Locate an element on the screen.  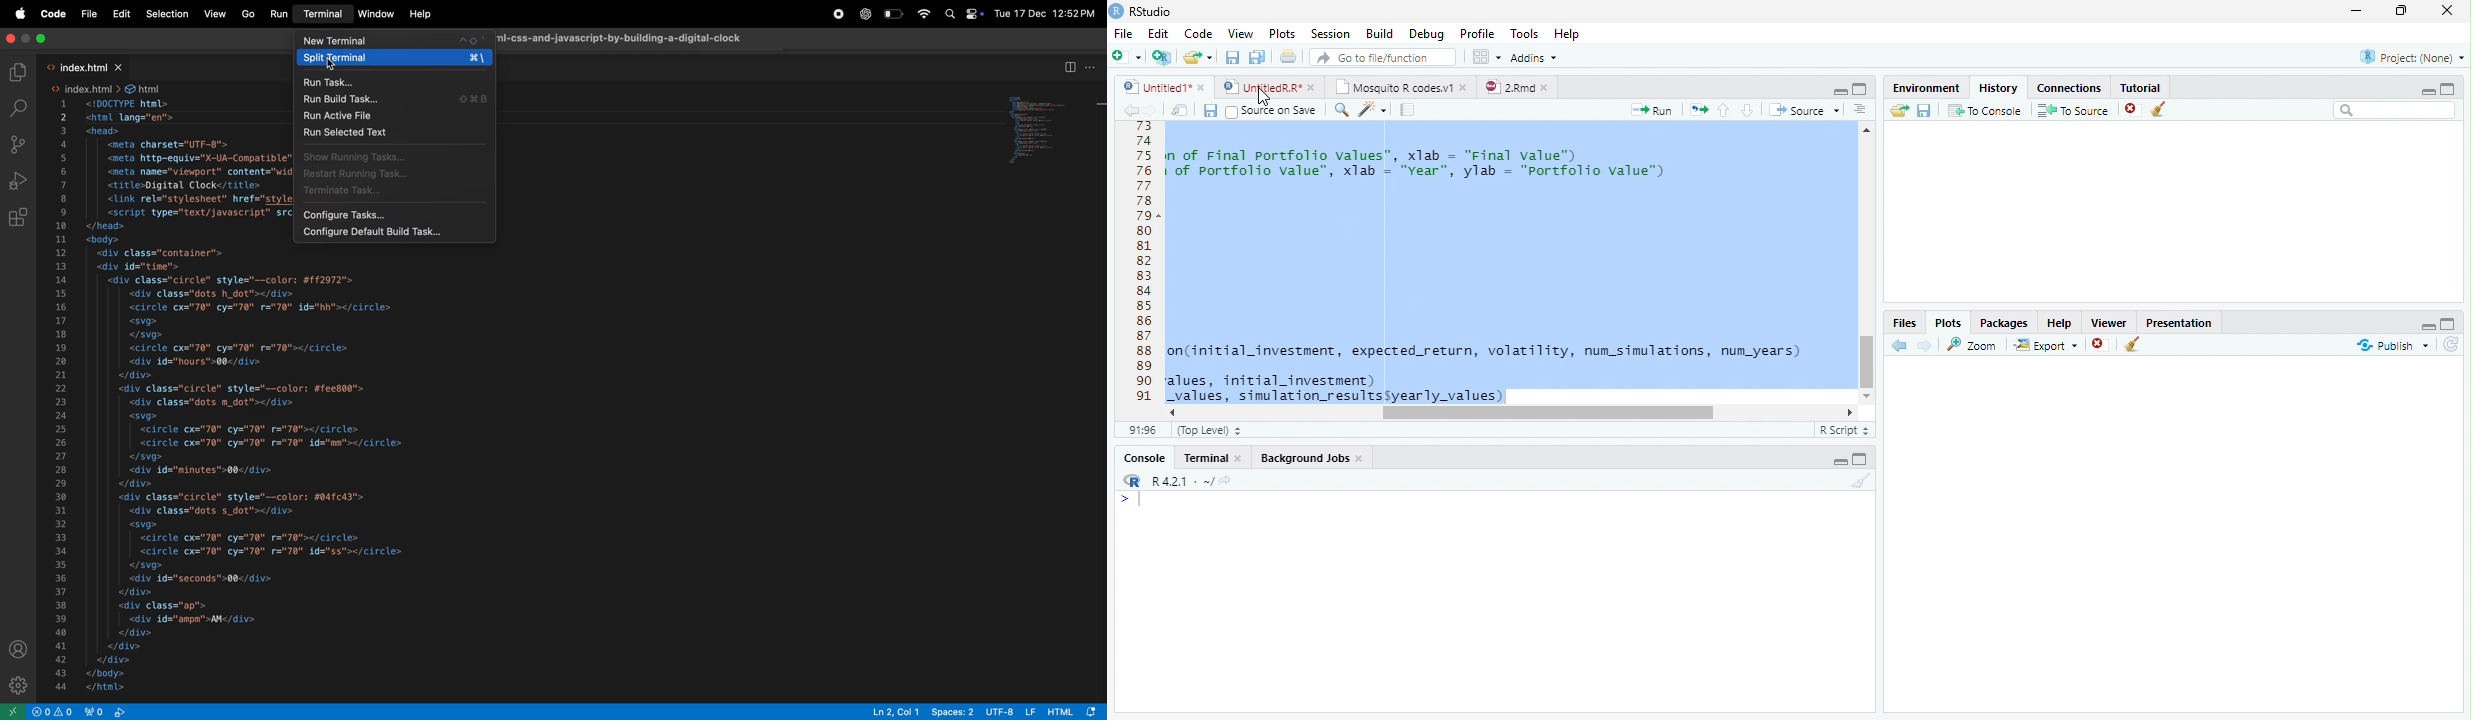
Viewer is located at coordinates (2110, 320).